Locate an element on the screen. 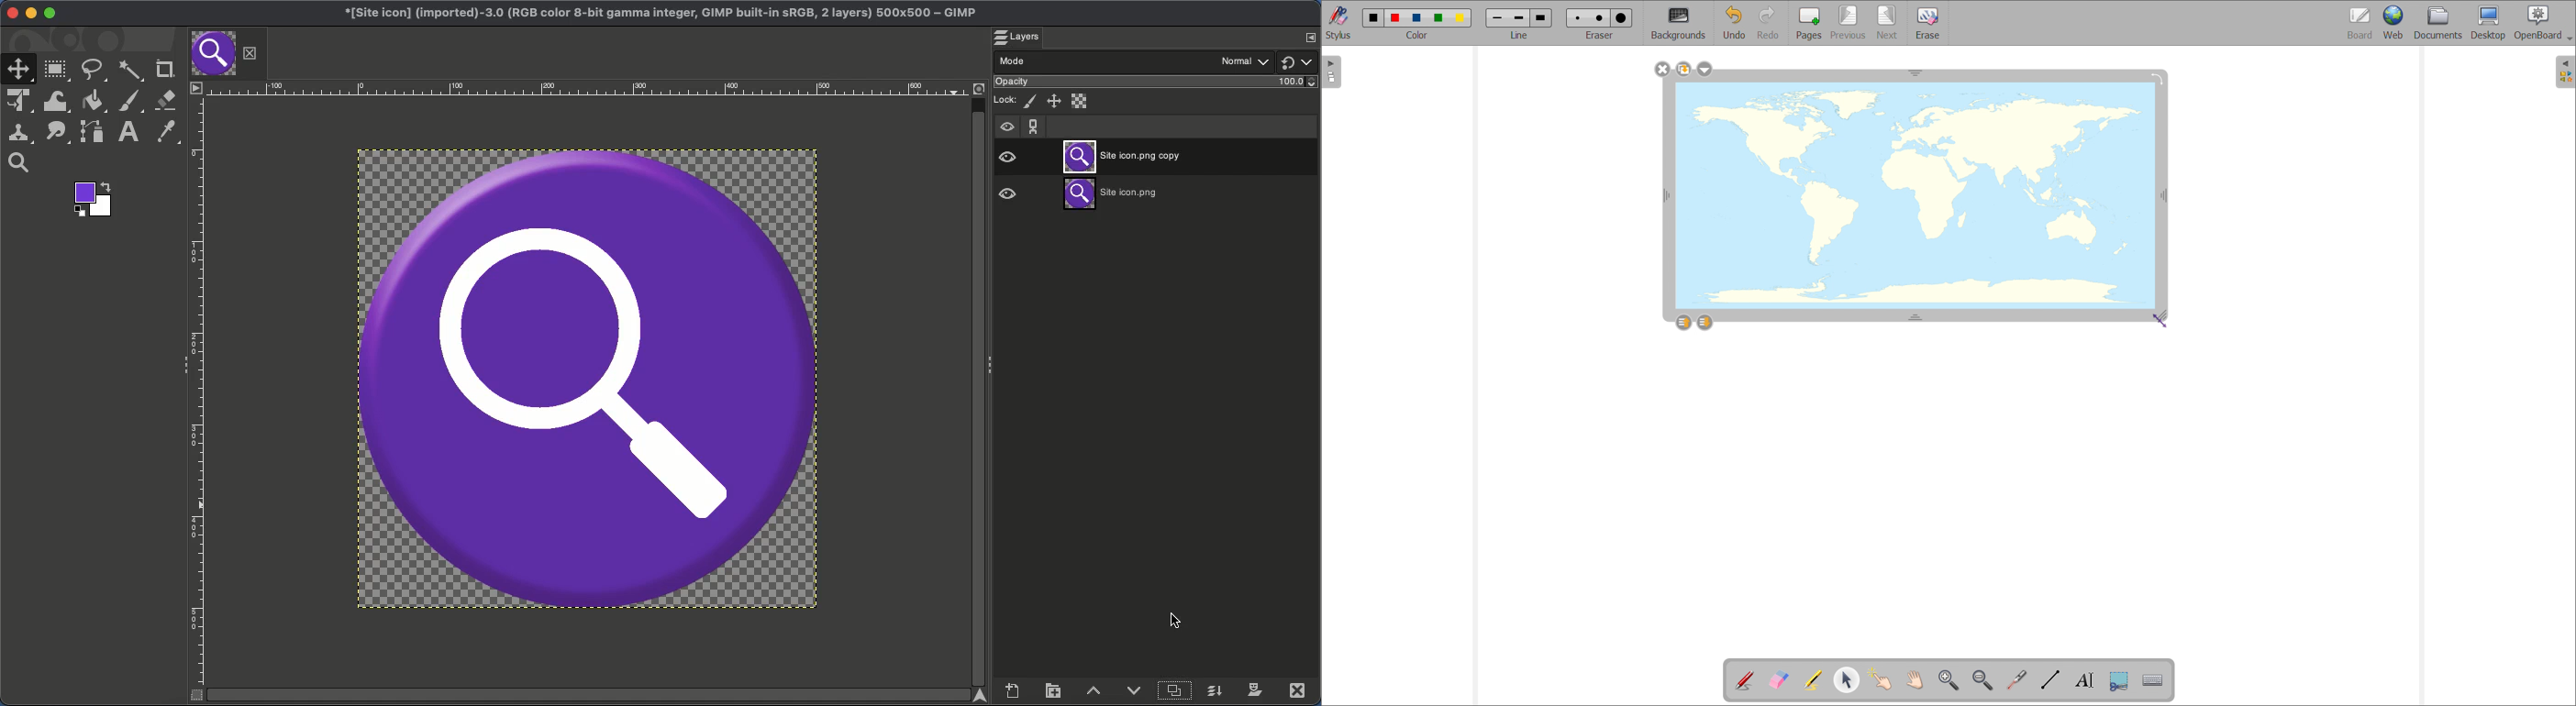 This screenshot has width=2576, height=728. Position and size is located at coordinates (1053, 100).